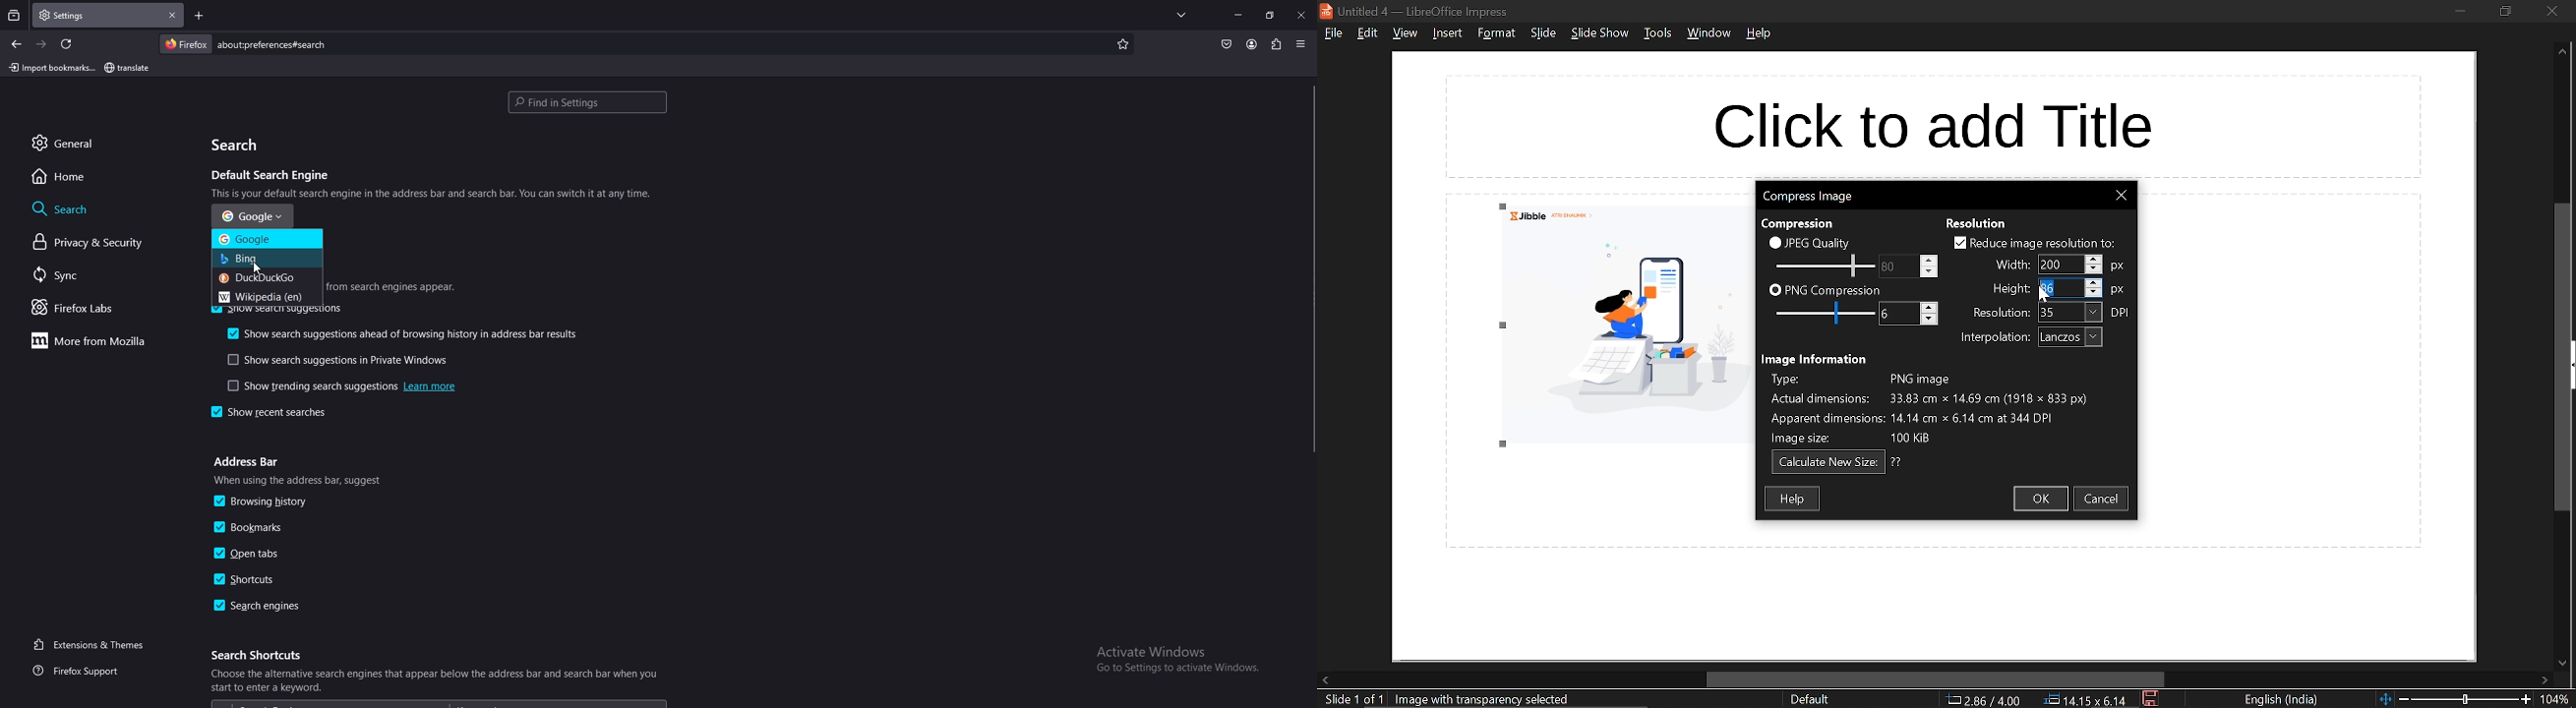  Describe the element at coordinates (109, 143) in the screenshot. I see `general` at that location.